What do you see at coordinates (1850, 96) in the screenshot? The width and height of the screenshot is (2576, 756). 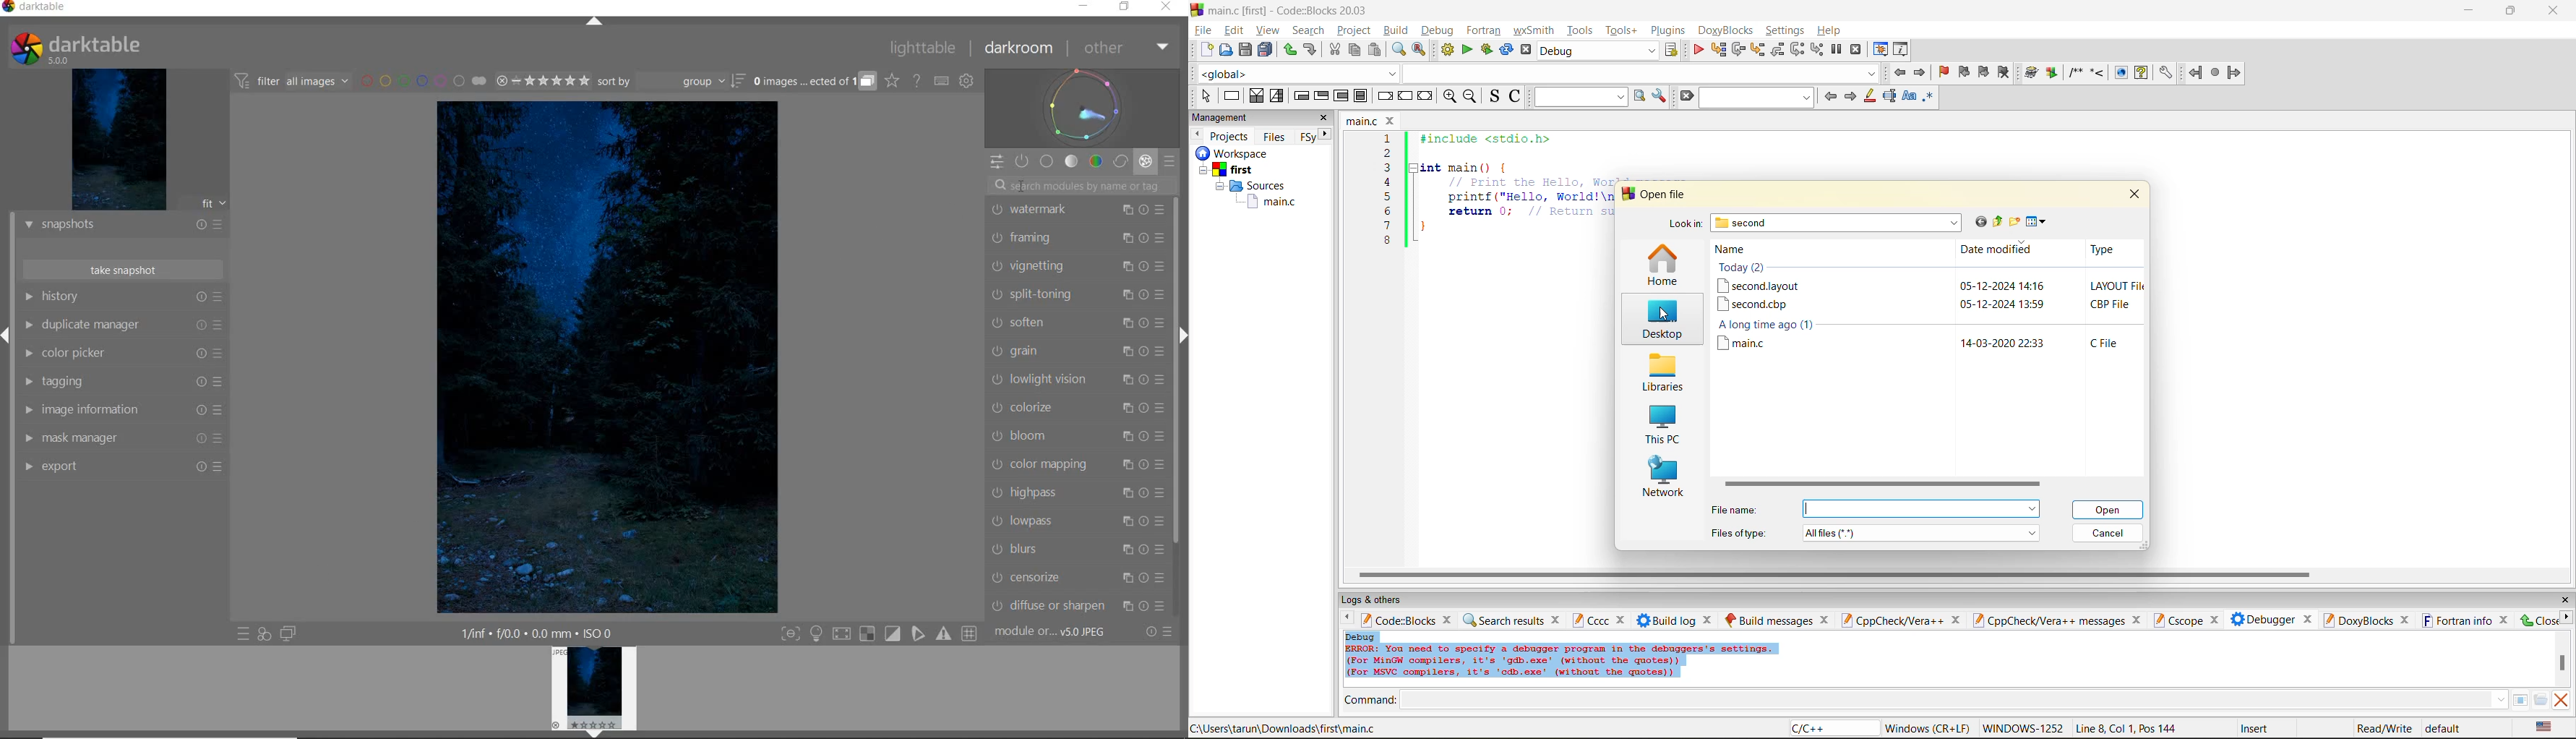 I see `next` at bounding box center [1850, 96].